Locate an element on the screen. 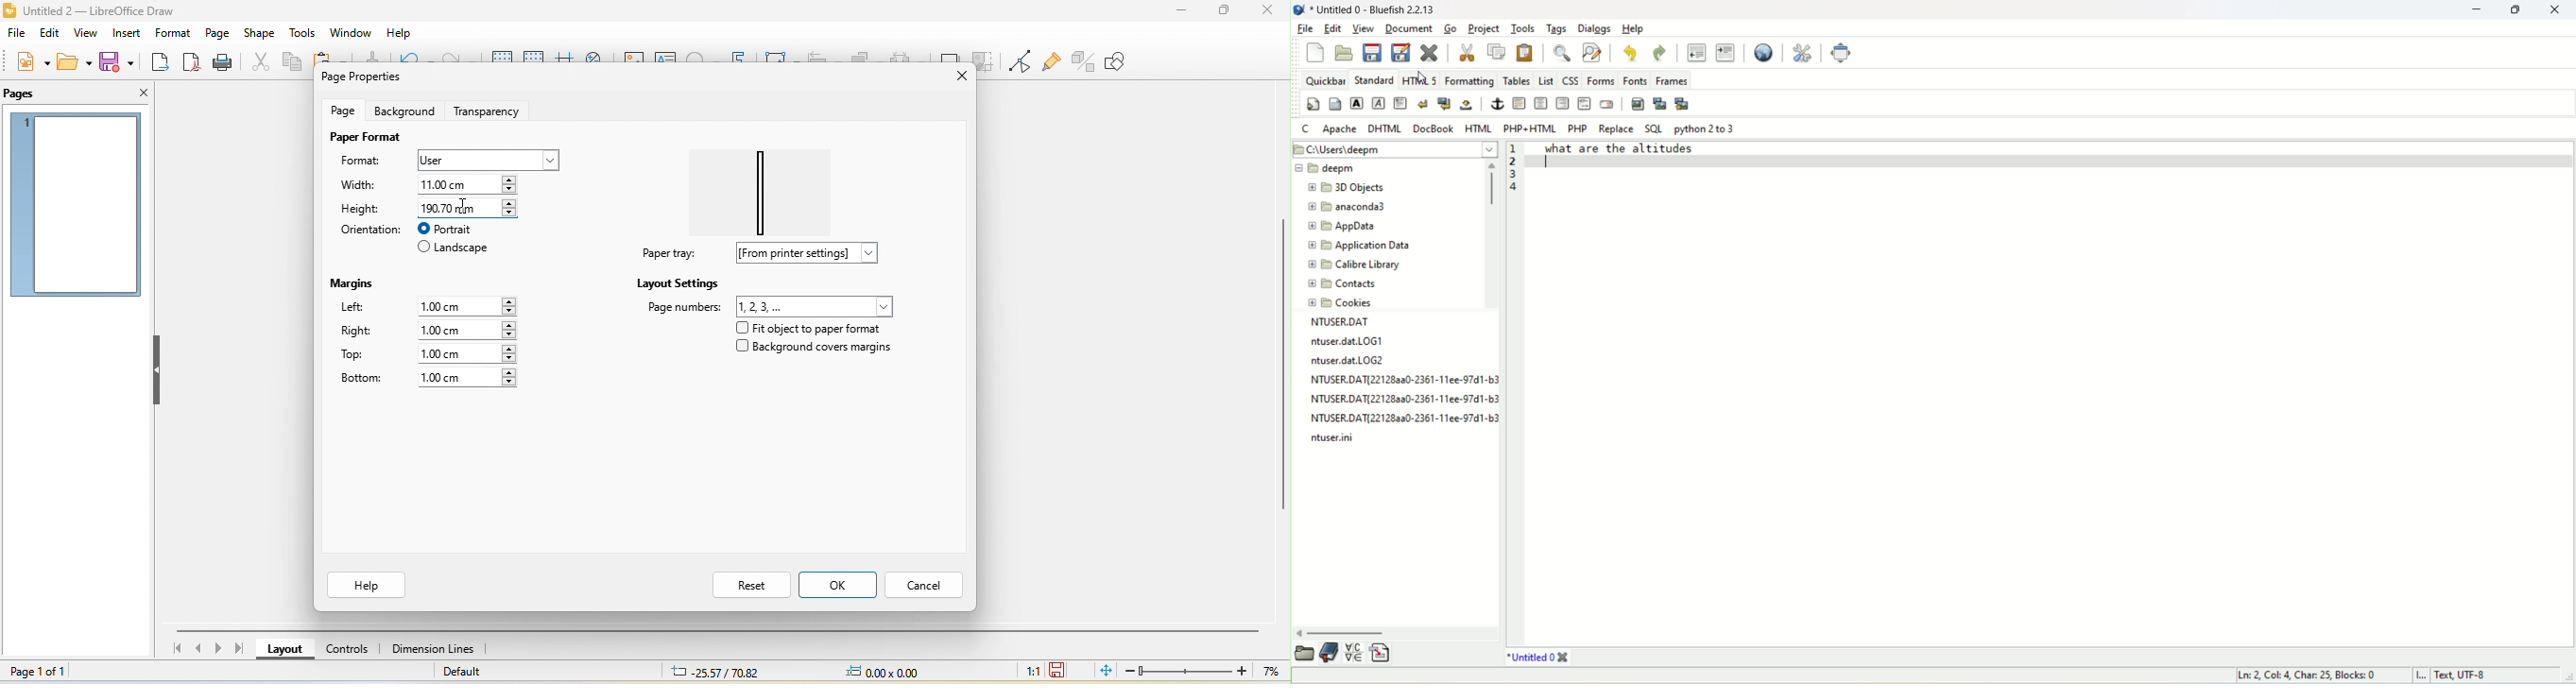 This screenshot has width=2576, height=700. logo is located at coordinates (1299, 9).